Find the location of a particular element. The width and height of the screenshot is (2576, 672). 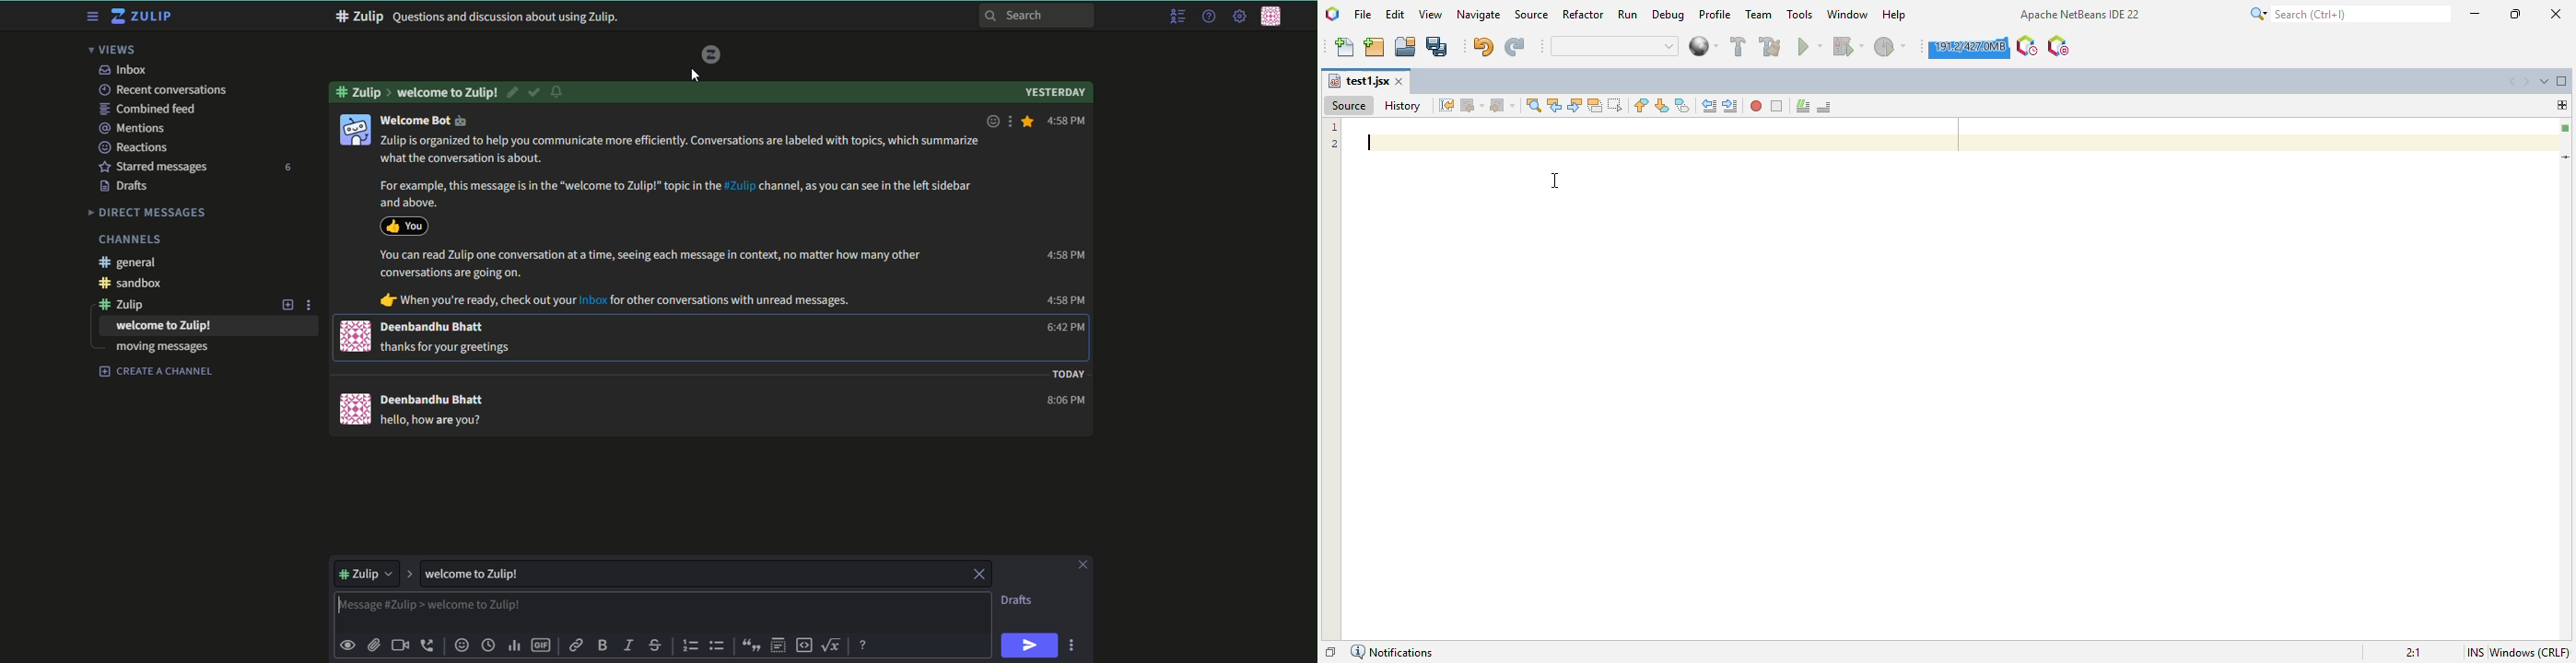

Welcome Bot is located at coordinates (426, 120).